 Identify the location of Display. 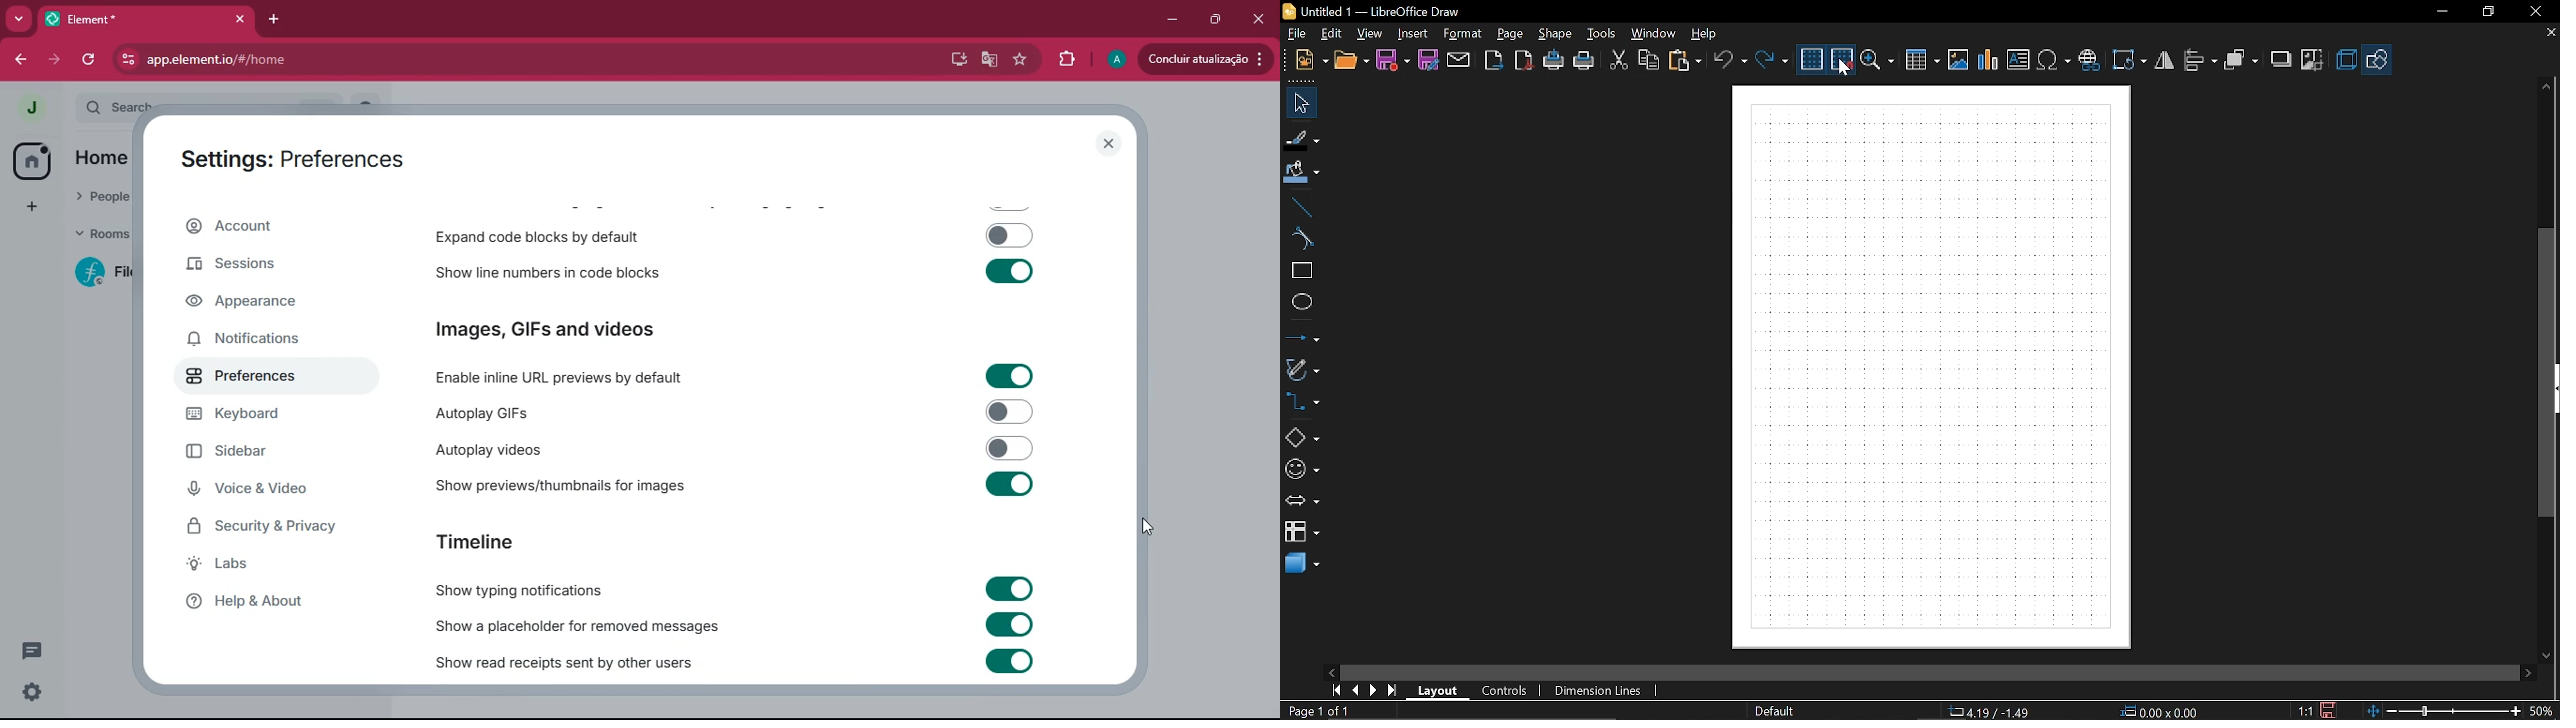
(1930, 368).